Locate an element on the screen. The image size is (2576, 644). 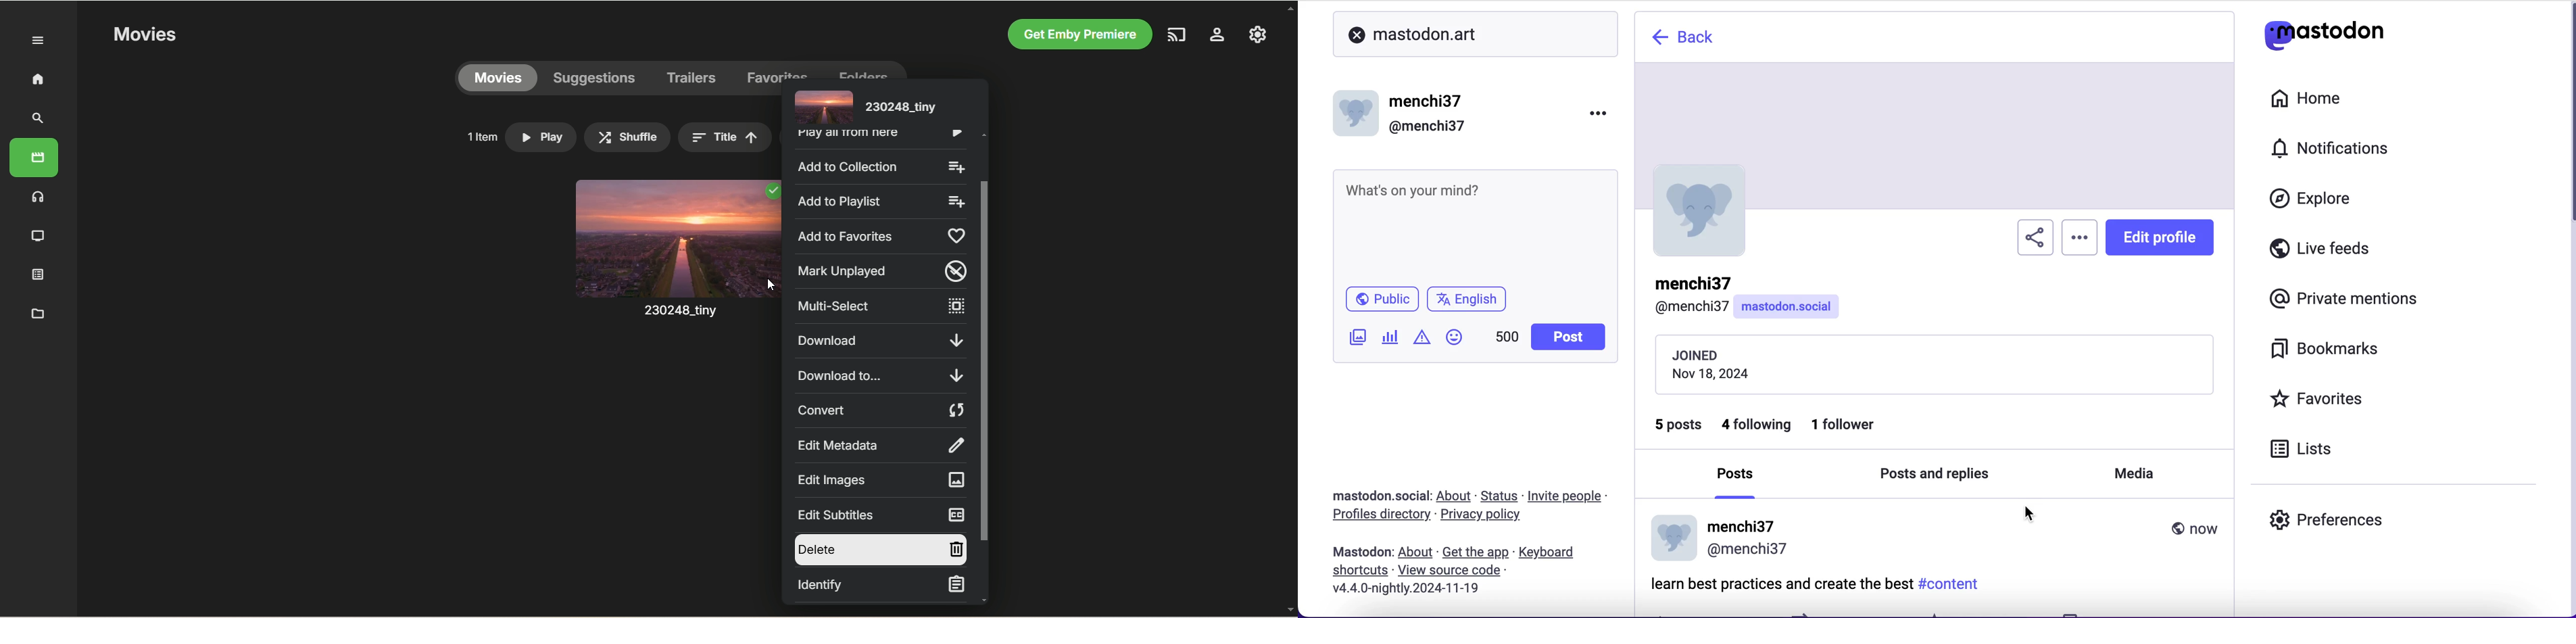
posts and replies is located at coordinates (1951, 474).